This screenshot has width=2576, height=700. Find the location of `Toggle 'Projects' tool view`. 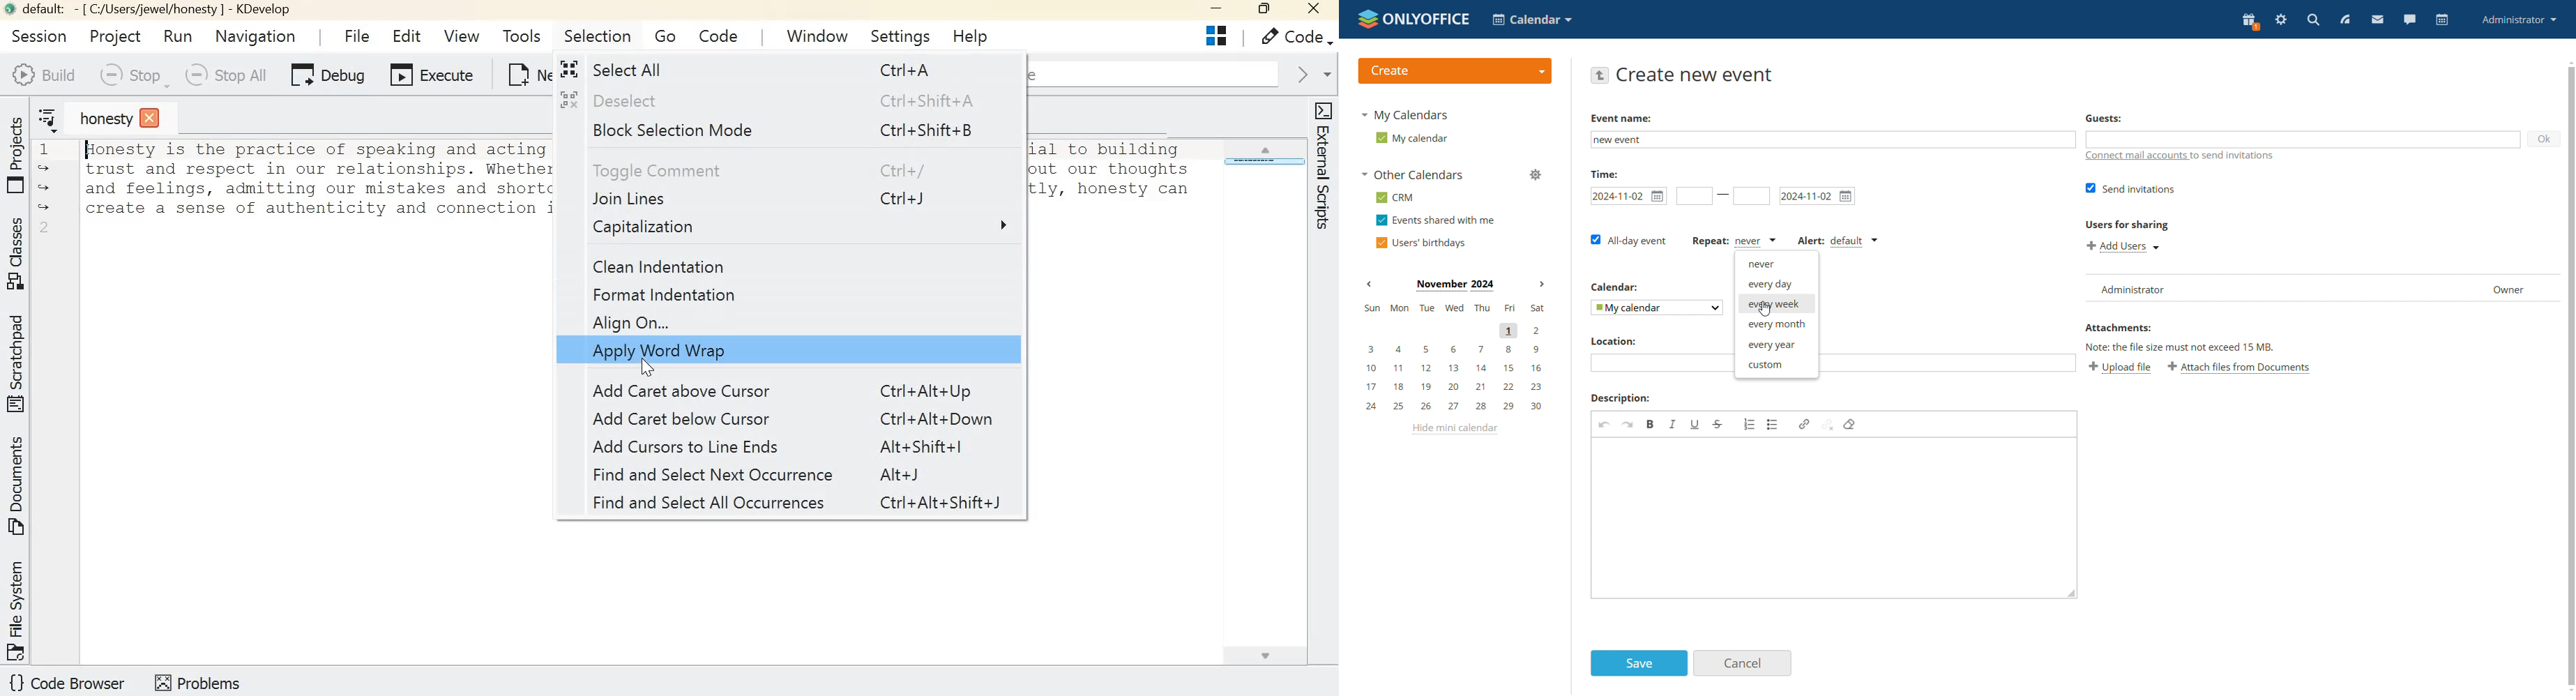

Toggle 'Projects' tool view is located at coordinates (19, 151).